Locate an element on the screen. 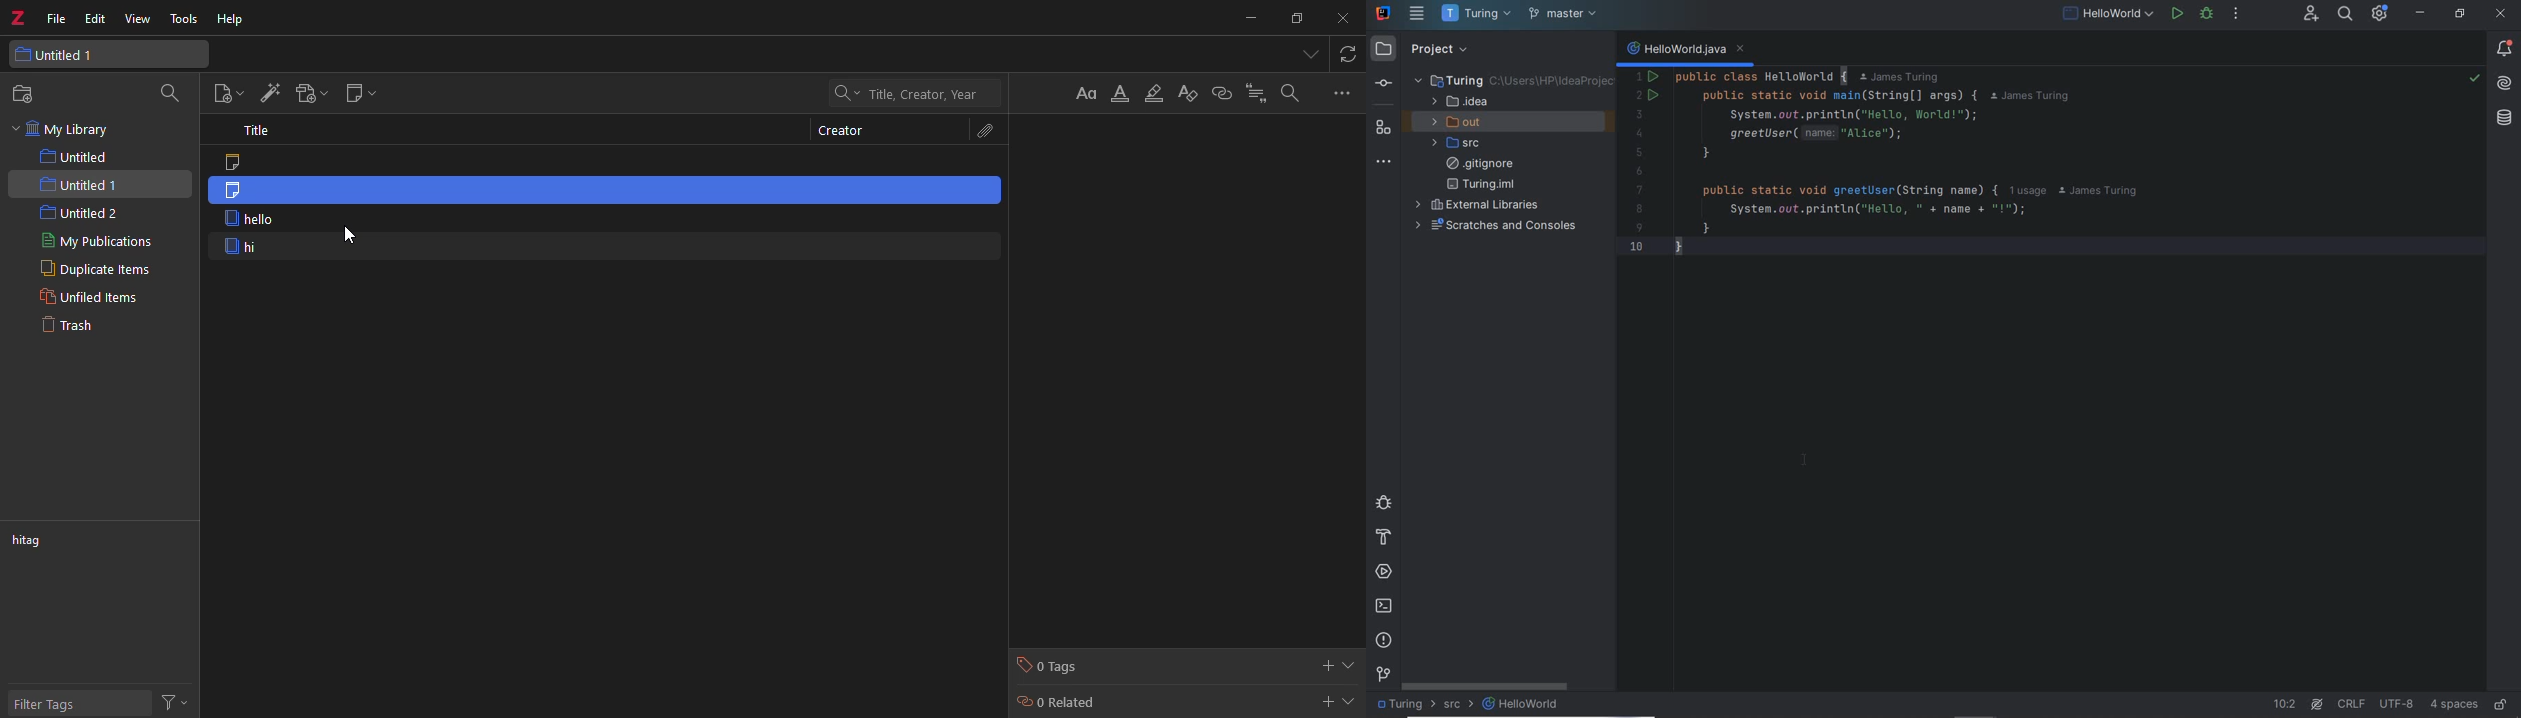  note is located at coordinates (239, 162).